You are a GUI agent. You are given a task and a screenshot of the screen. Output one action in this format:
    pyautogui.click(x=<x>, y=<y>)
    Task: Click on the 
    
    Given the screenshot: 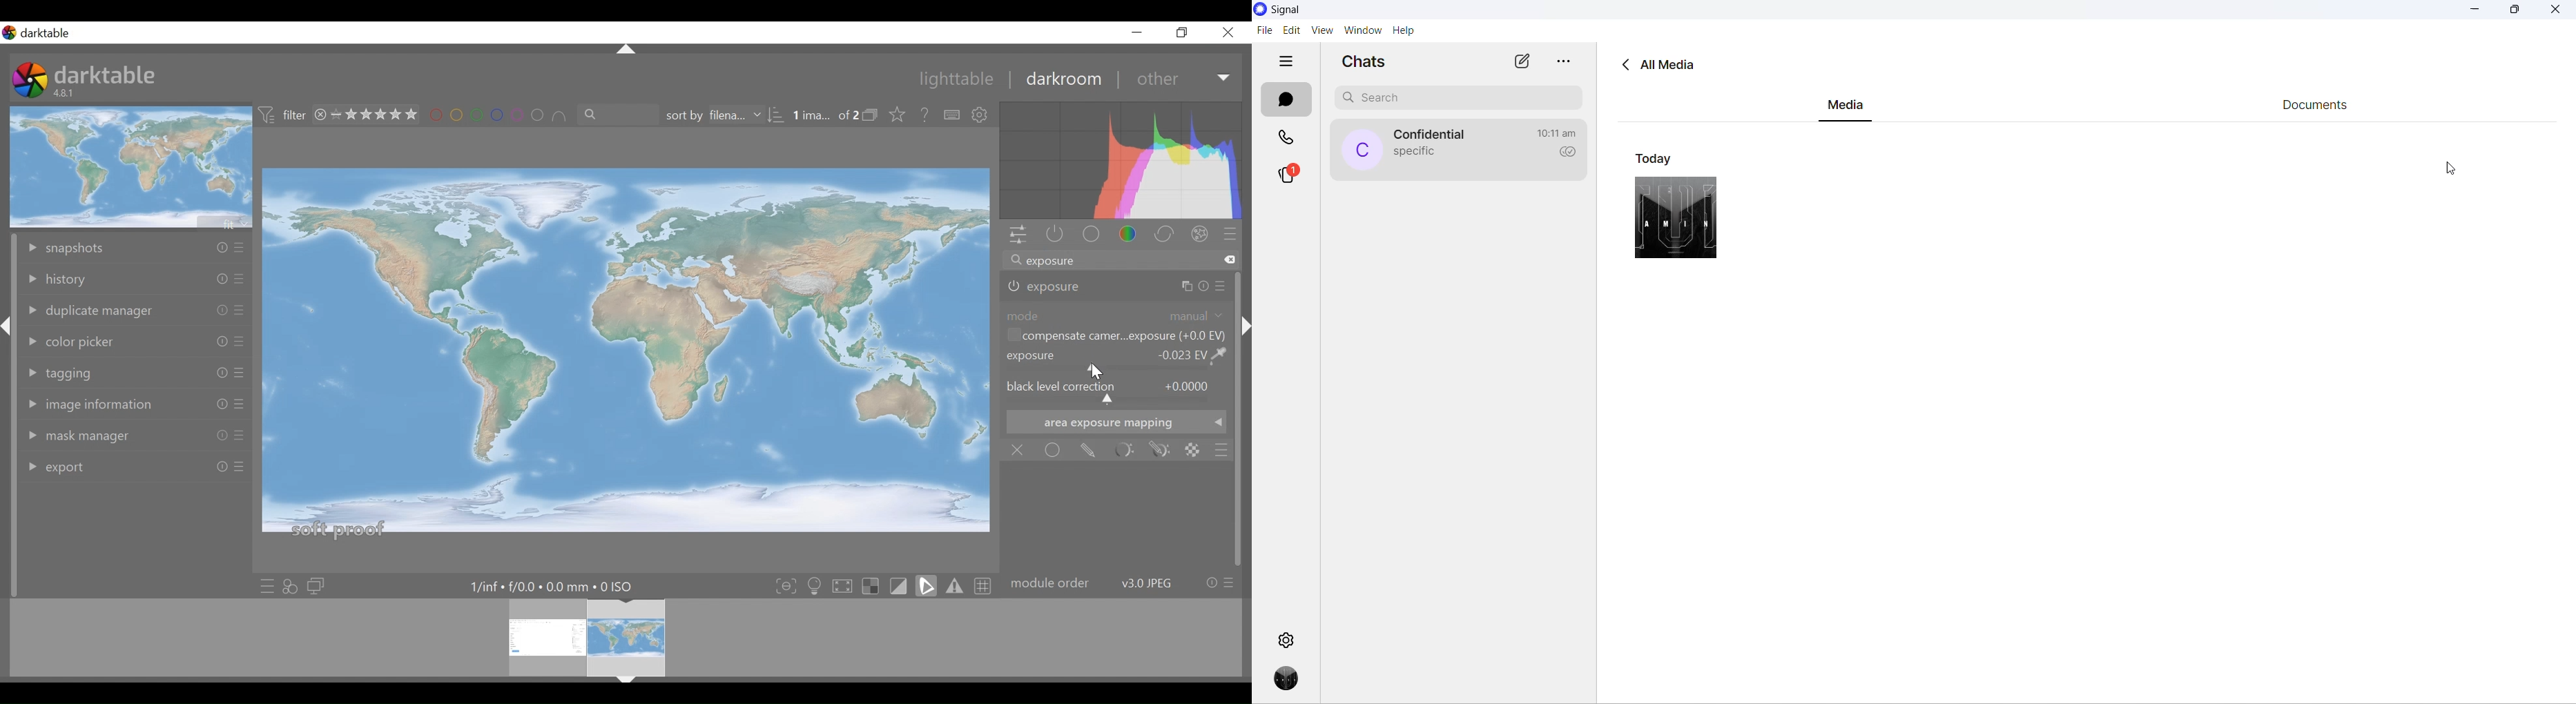 What is the action you would take?
    pyautogui.click(x=239, y=343)
    